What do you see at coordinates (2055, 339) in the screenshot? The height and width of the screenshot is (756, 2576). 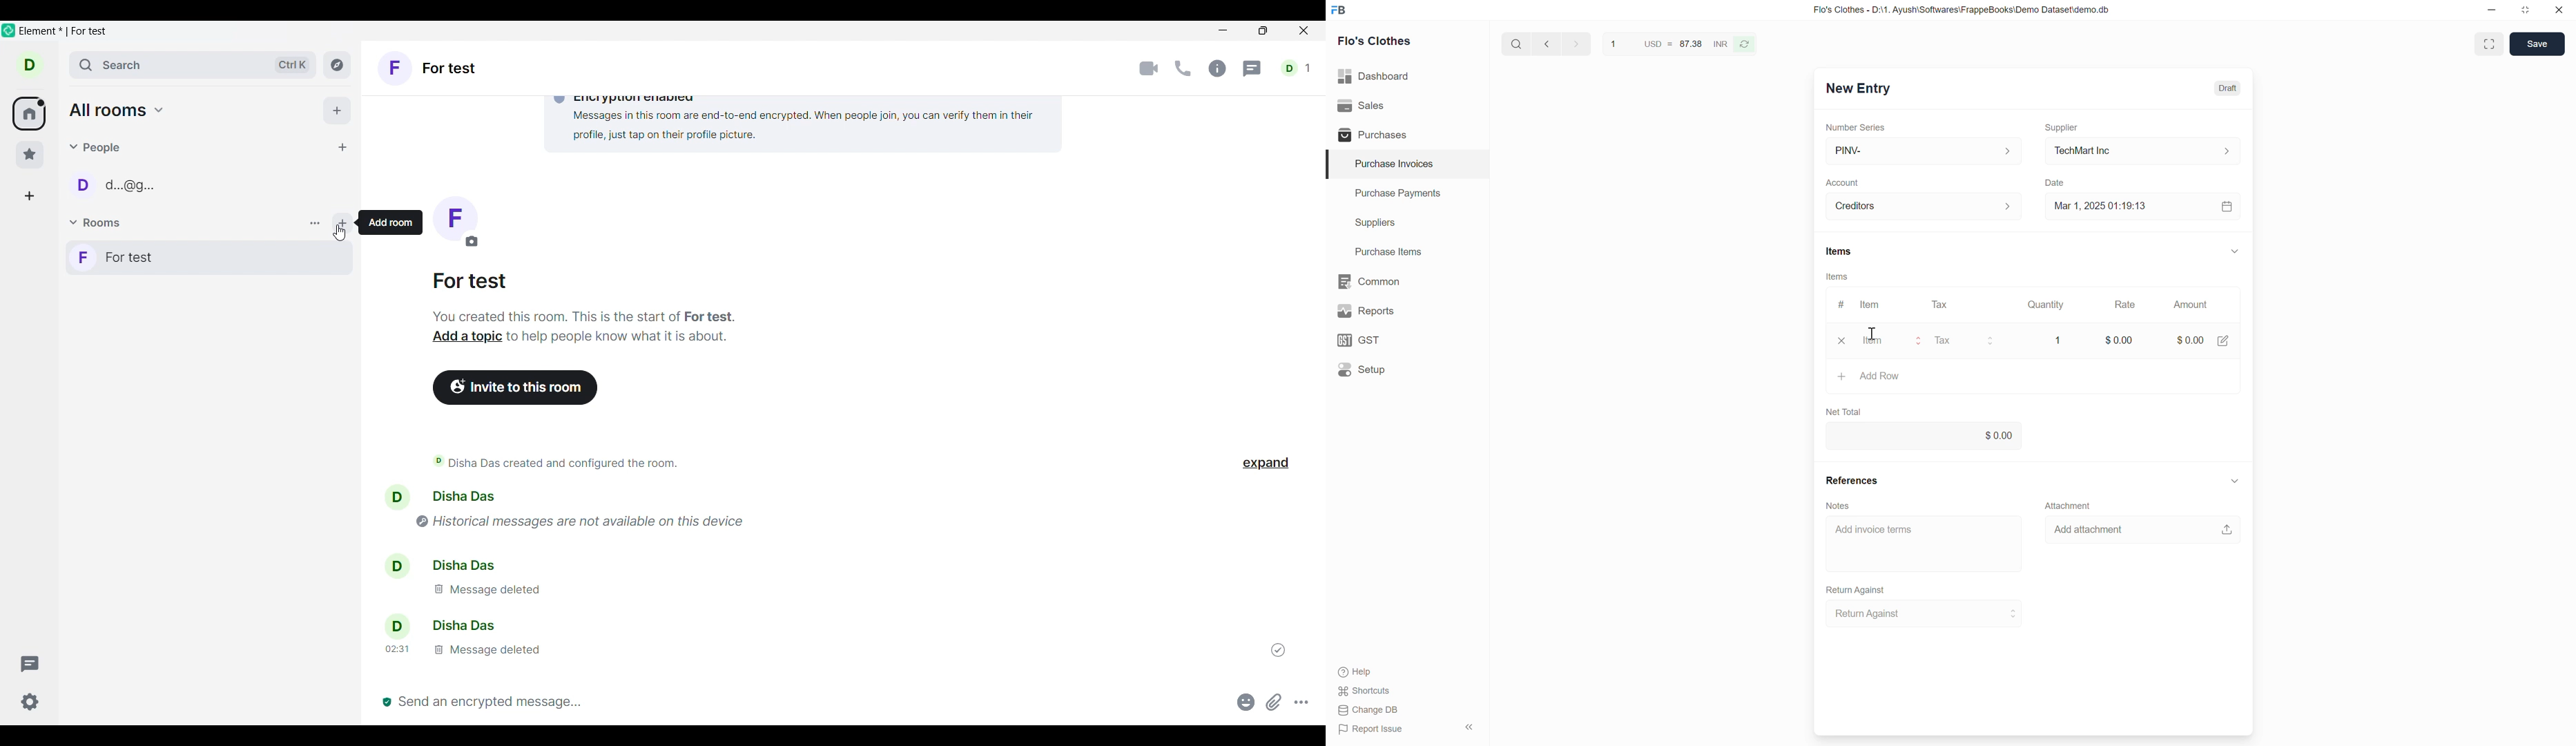 I see `1` at bounding box center [2055, 339].